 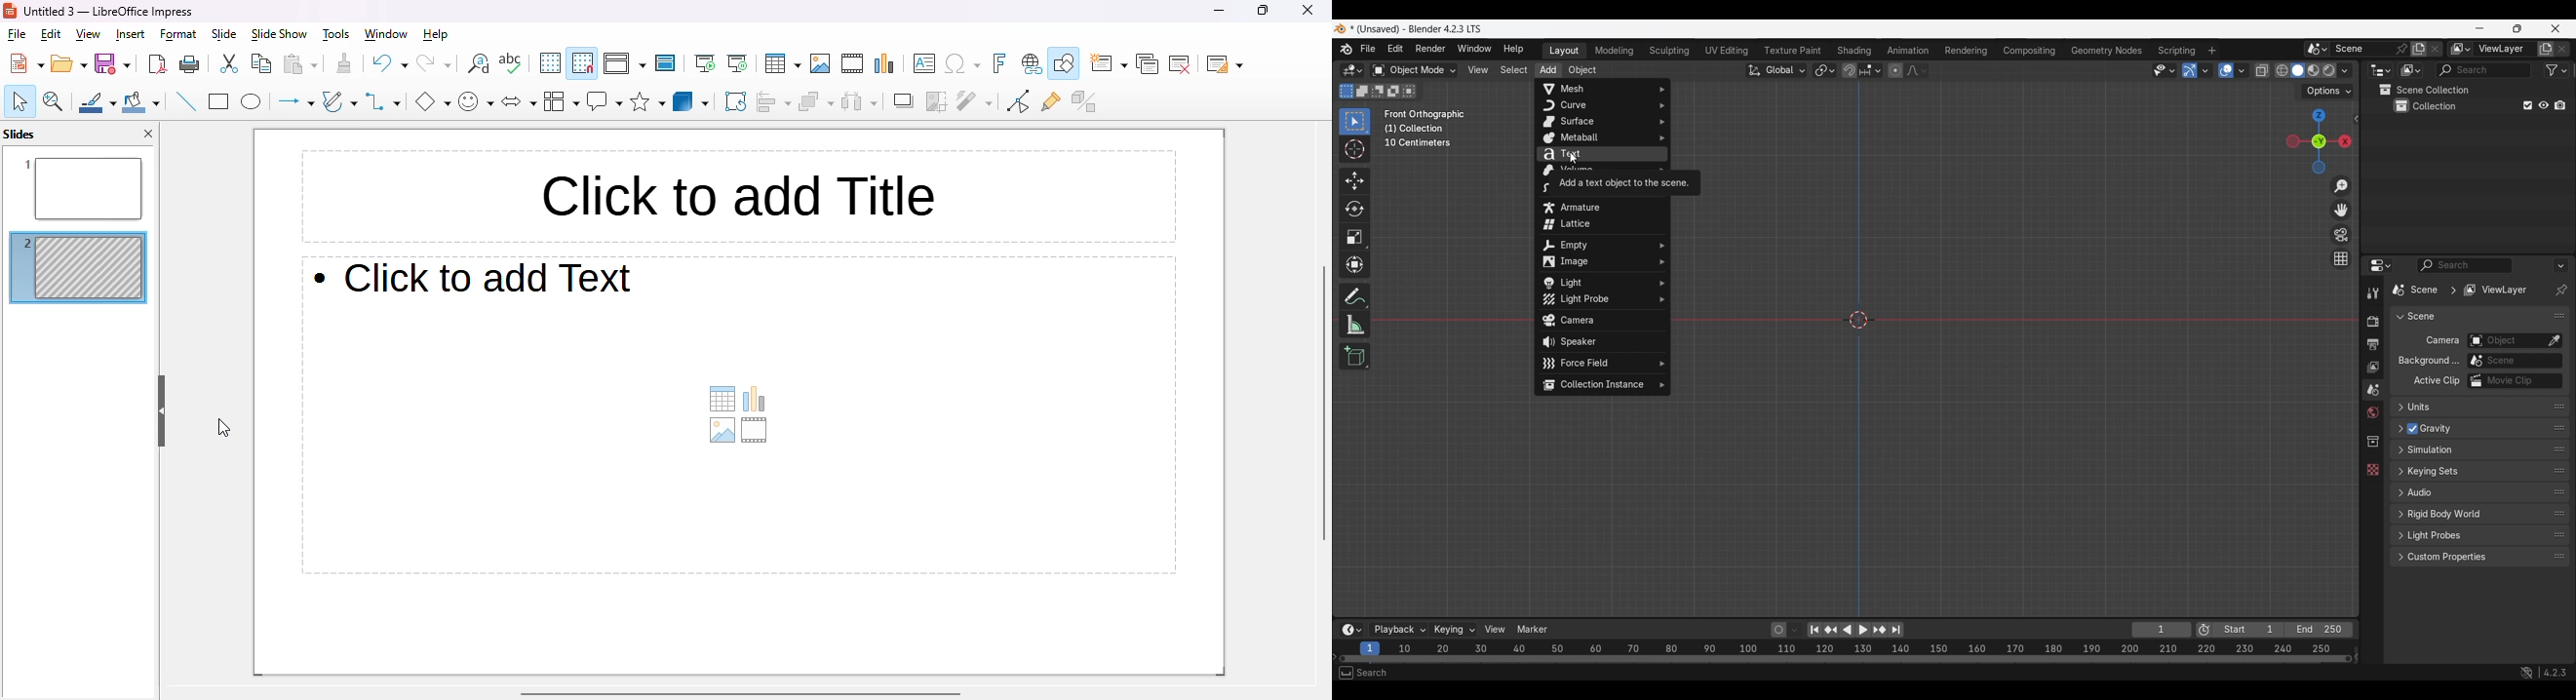 What do you see at coordinates (10, 11) in the screenshot?
I see `logo` at bounding box center [10, 11].